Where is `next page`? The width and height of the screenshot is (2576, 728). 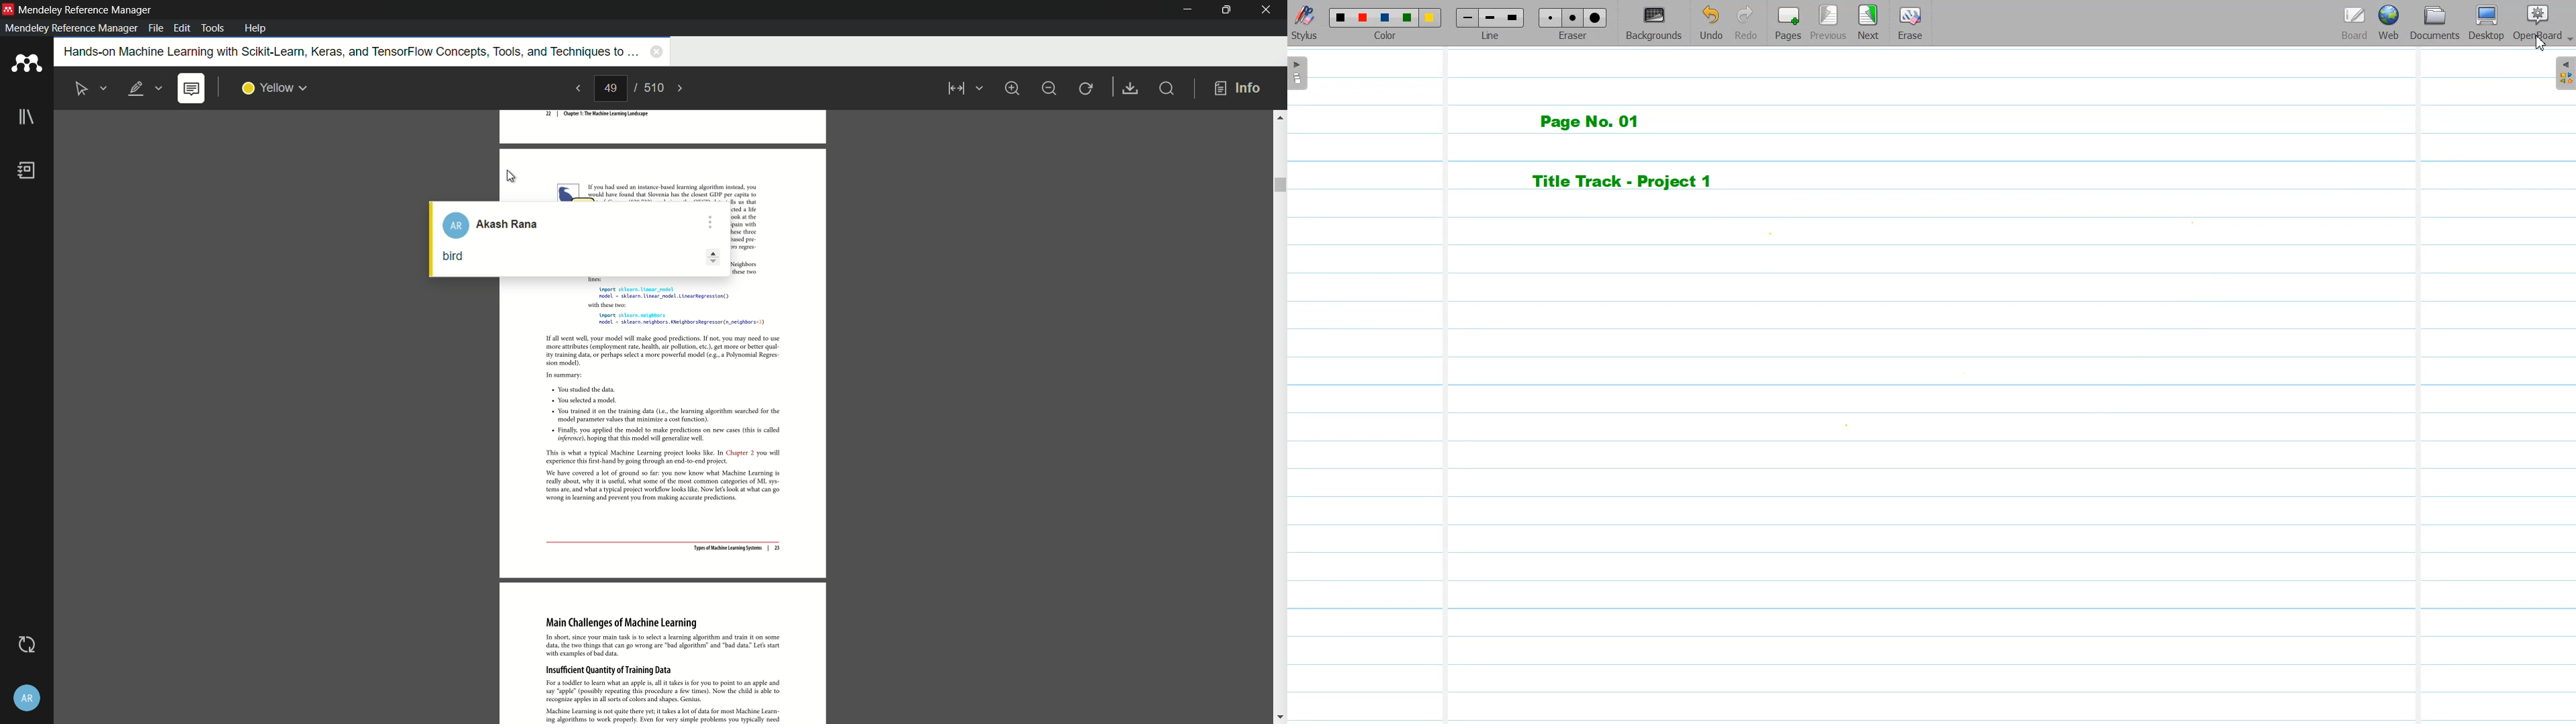
next page is located at coordinates (687, 88).